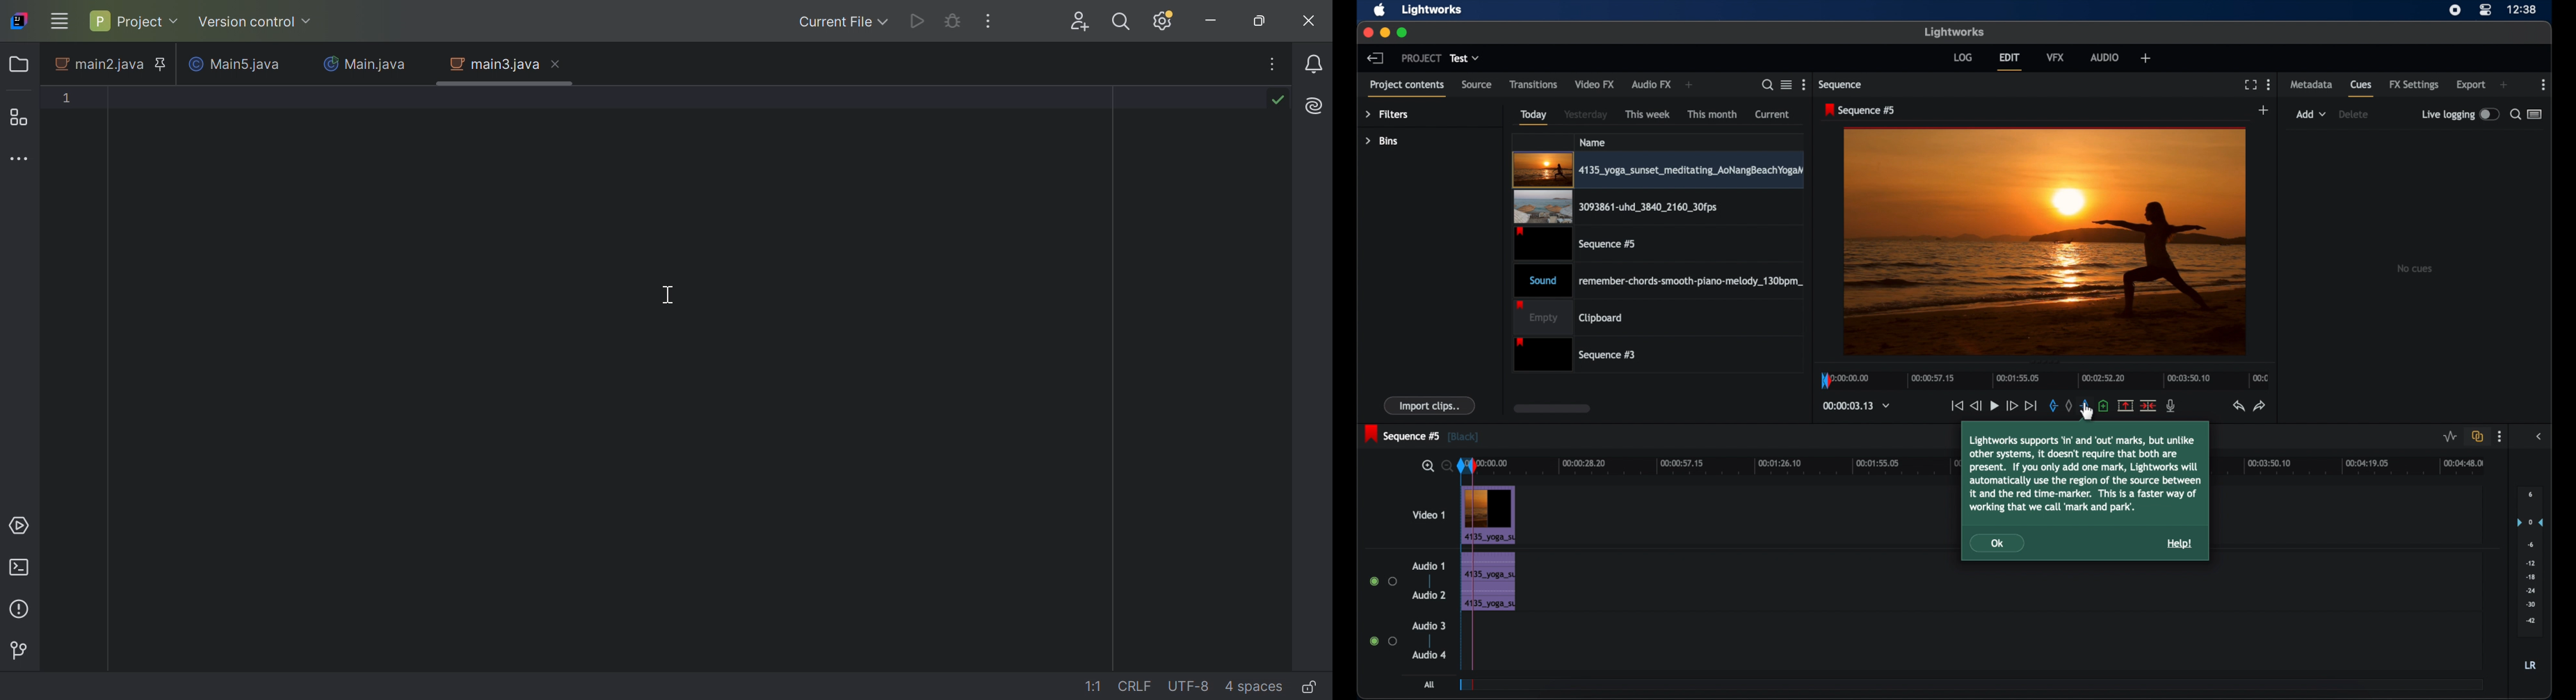 The width and height of the screenshot is (2576, 700). I want to click on audio 2, so click(1428, 595).